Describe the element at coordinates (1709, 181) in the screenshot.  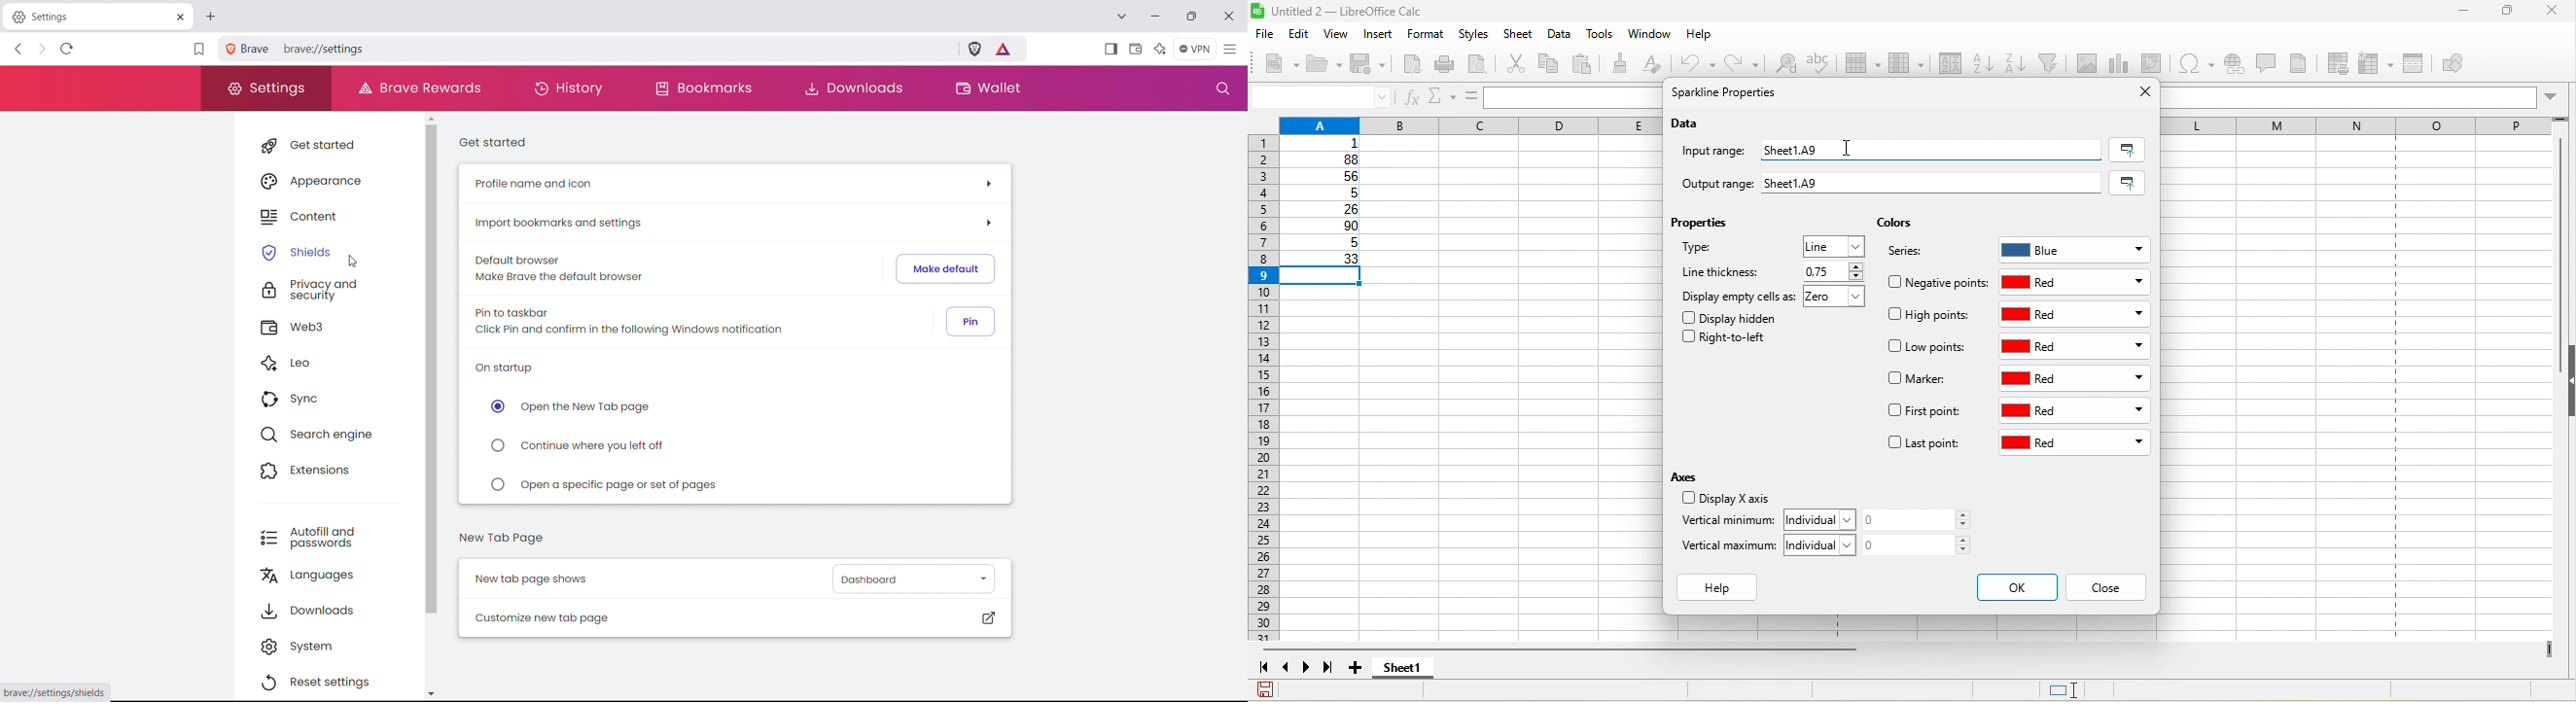
I see `output range` at that location.